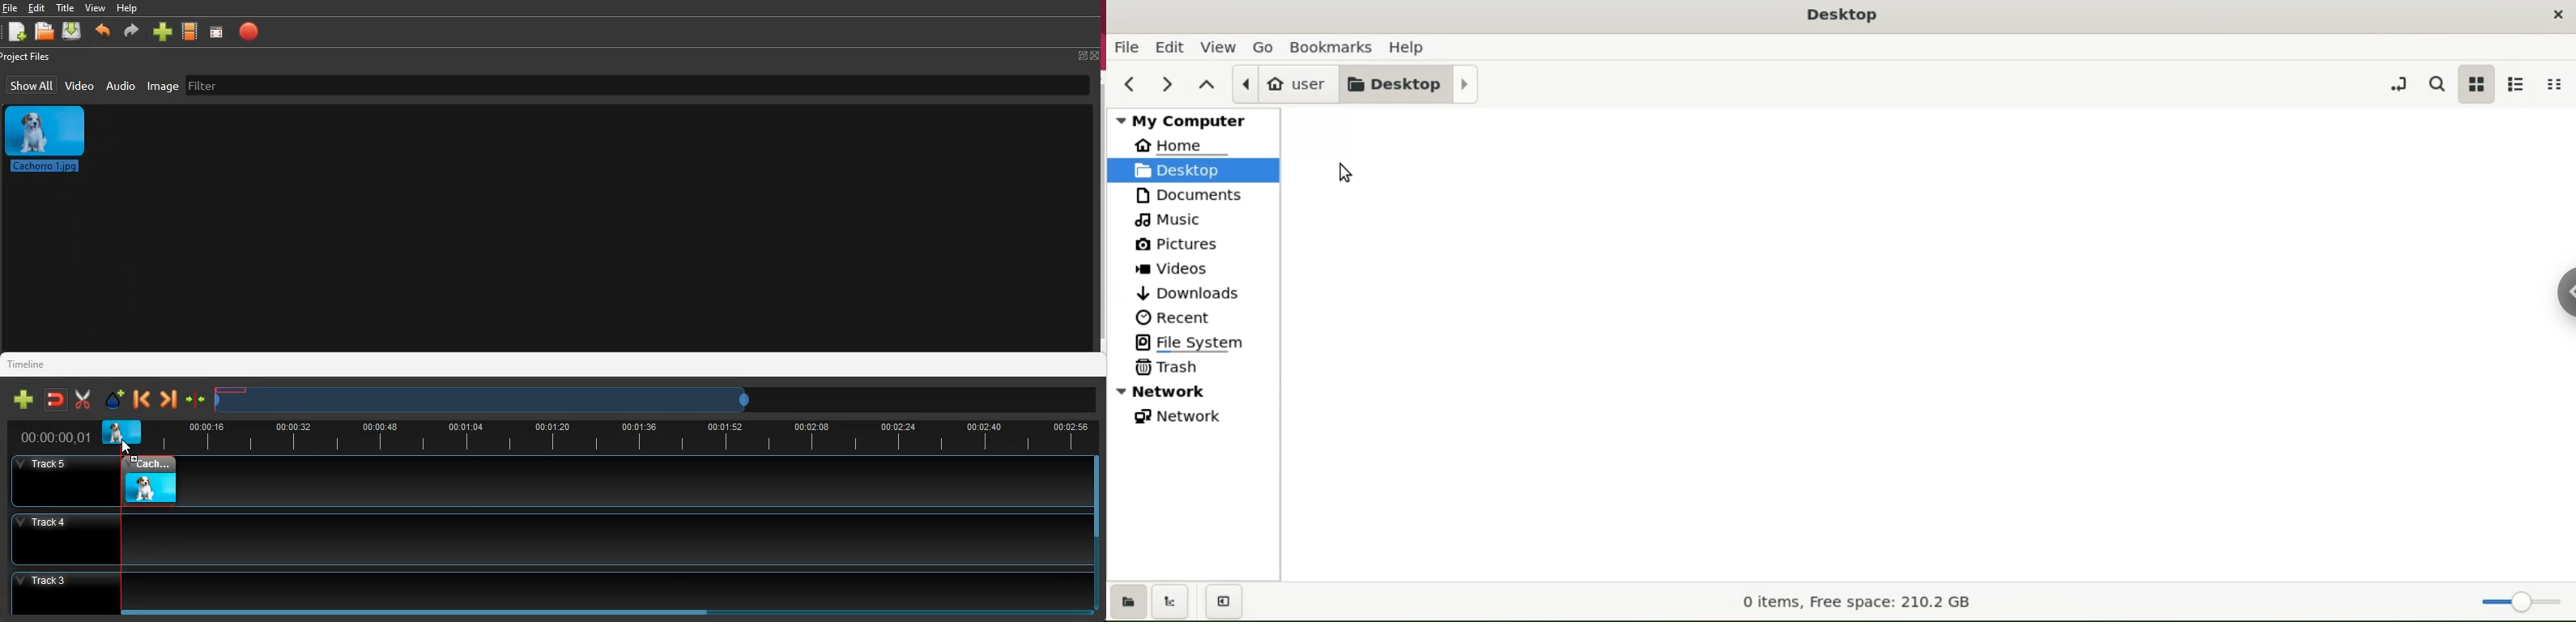  Describe the element at coordinates (1227, 602) in the screenshot. I see `hide the sidebar` at that location.